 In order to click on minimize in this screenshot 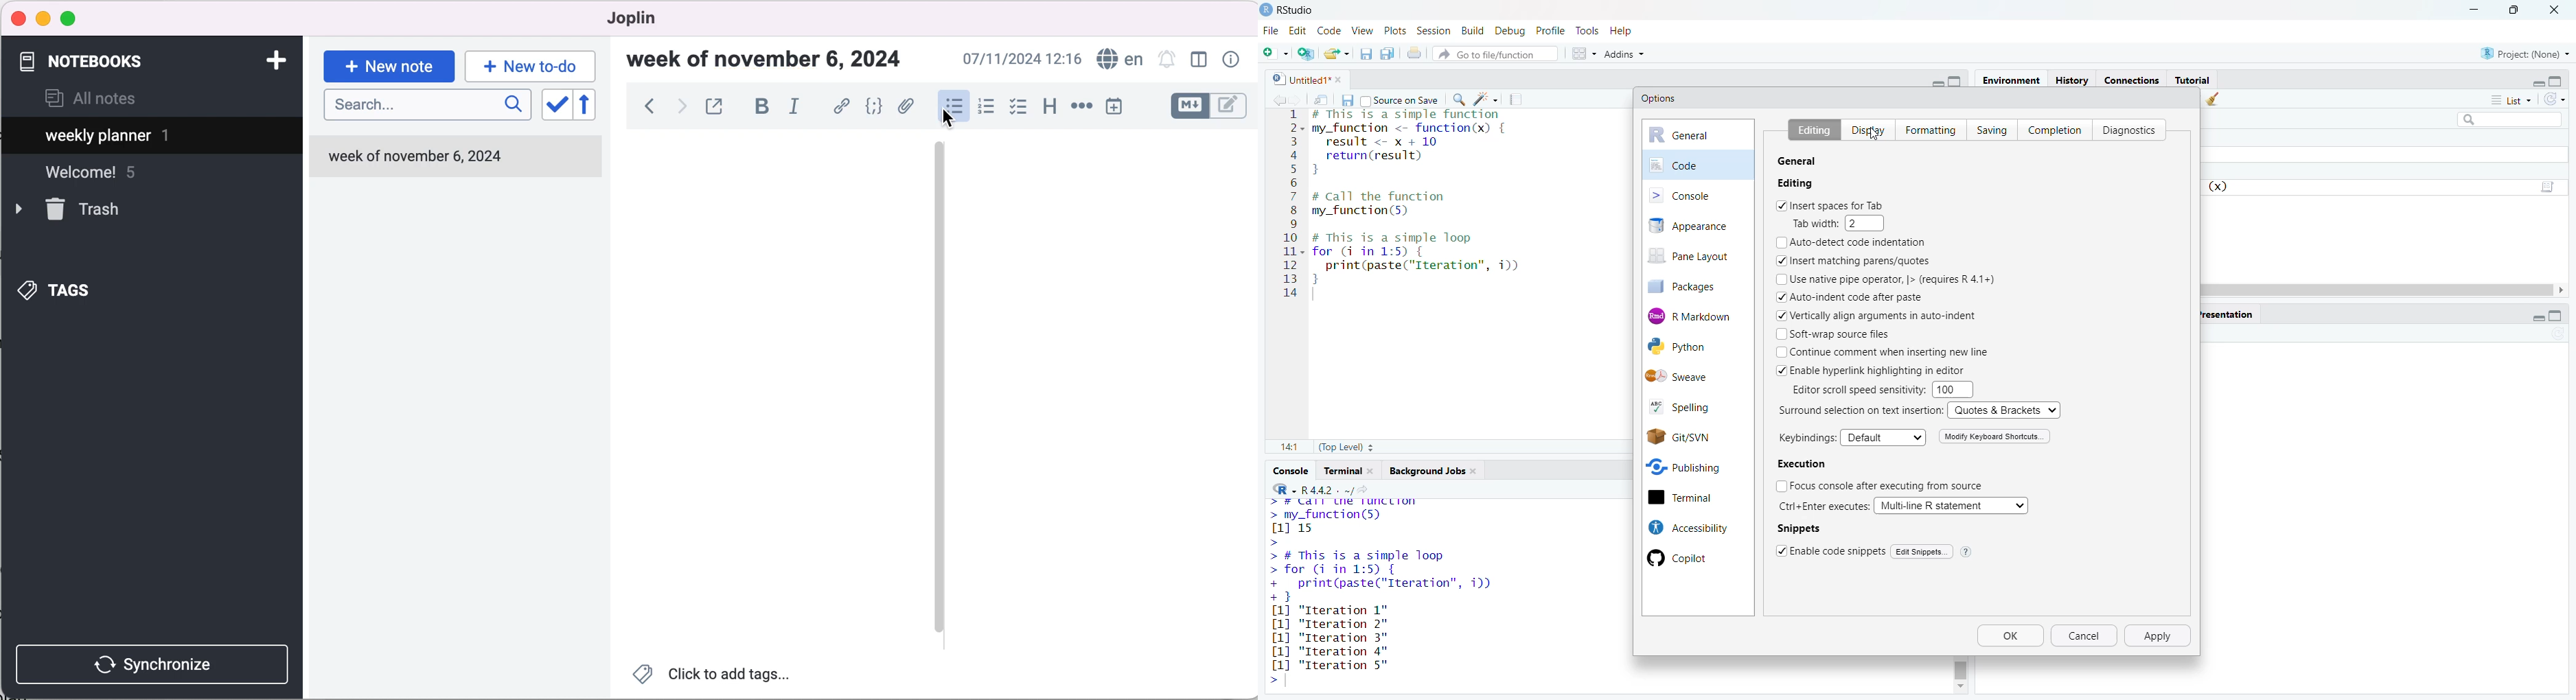, I will do `click(43, 18)`.